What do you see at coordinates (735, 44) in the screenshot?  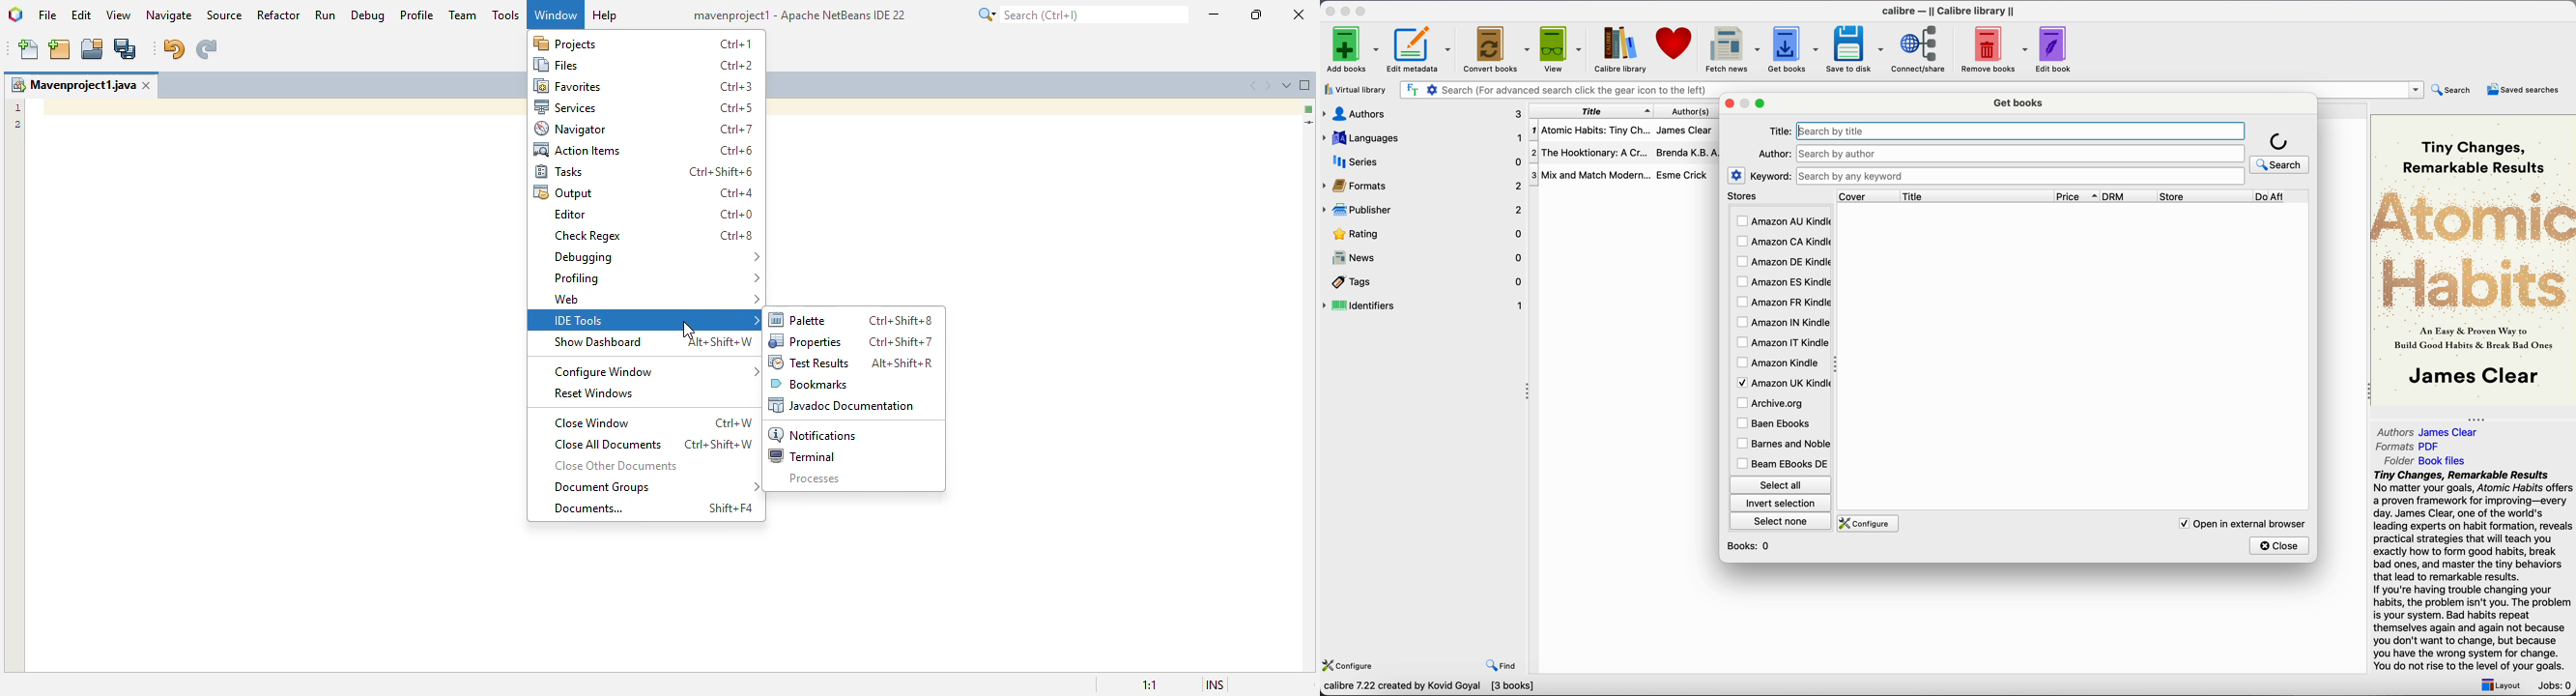 I see `shortcut for projects` at bounding box center [735, 44].